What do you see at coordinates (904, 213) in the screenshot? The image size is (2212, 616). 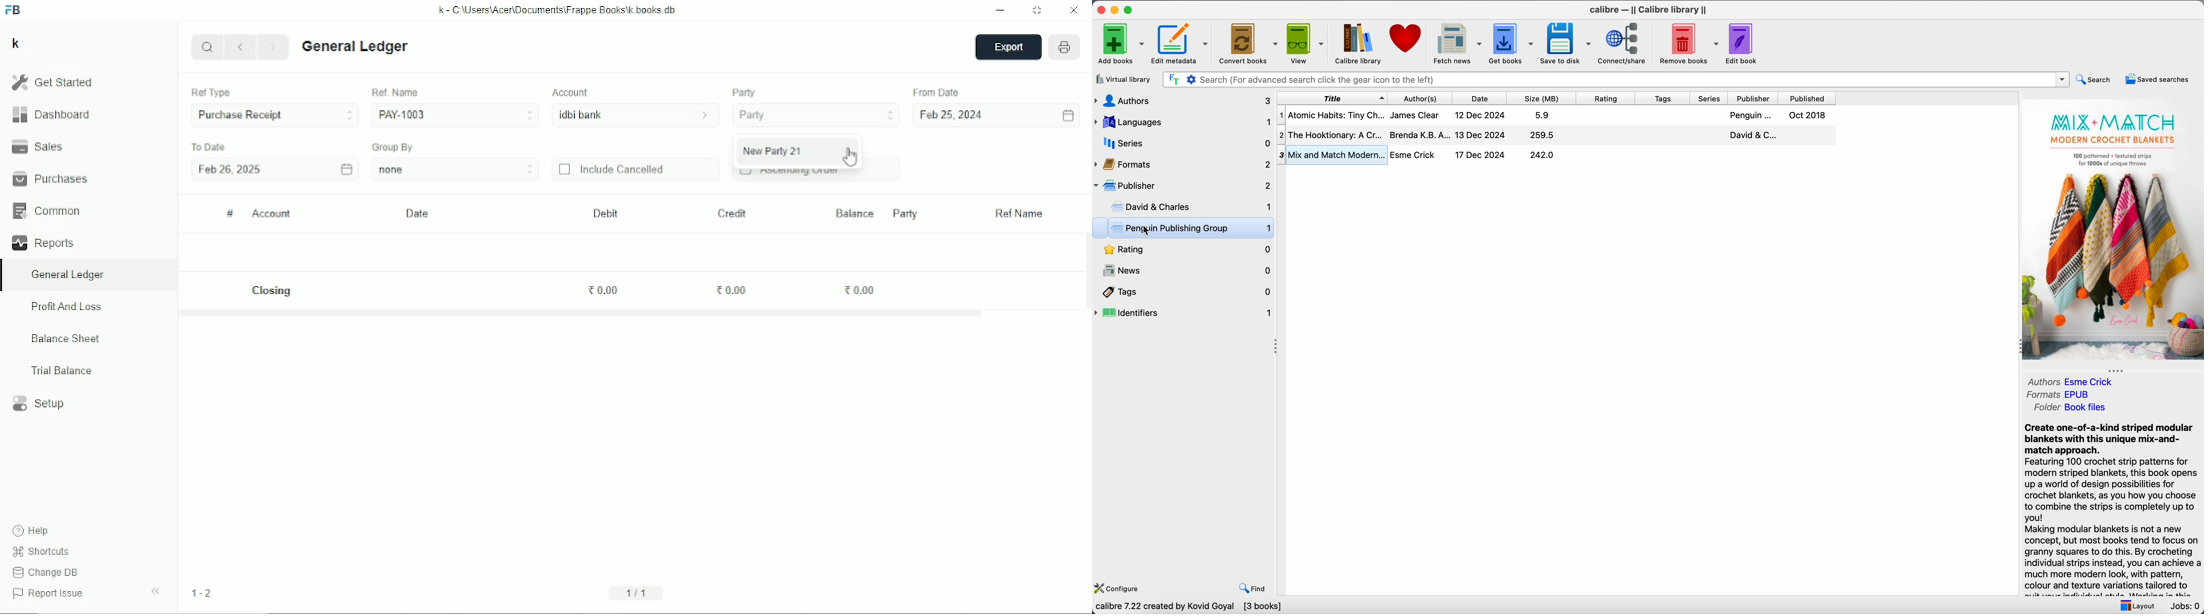 I see `Party` at bounding box center [904, 213].